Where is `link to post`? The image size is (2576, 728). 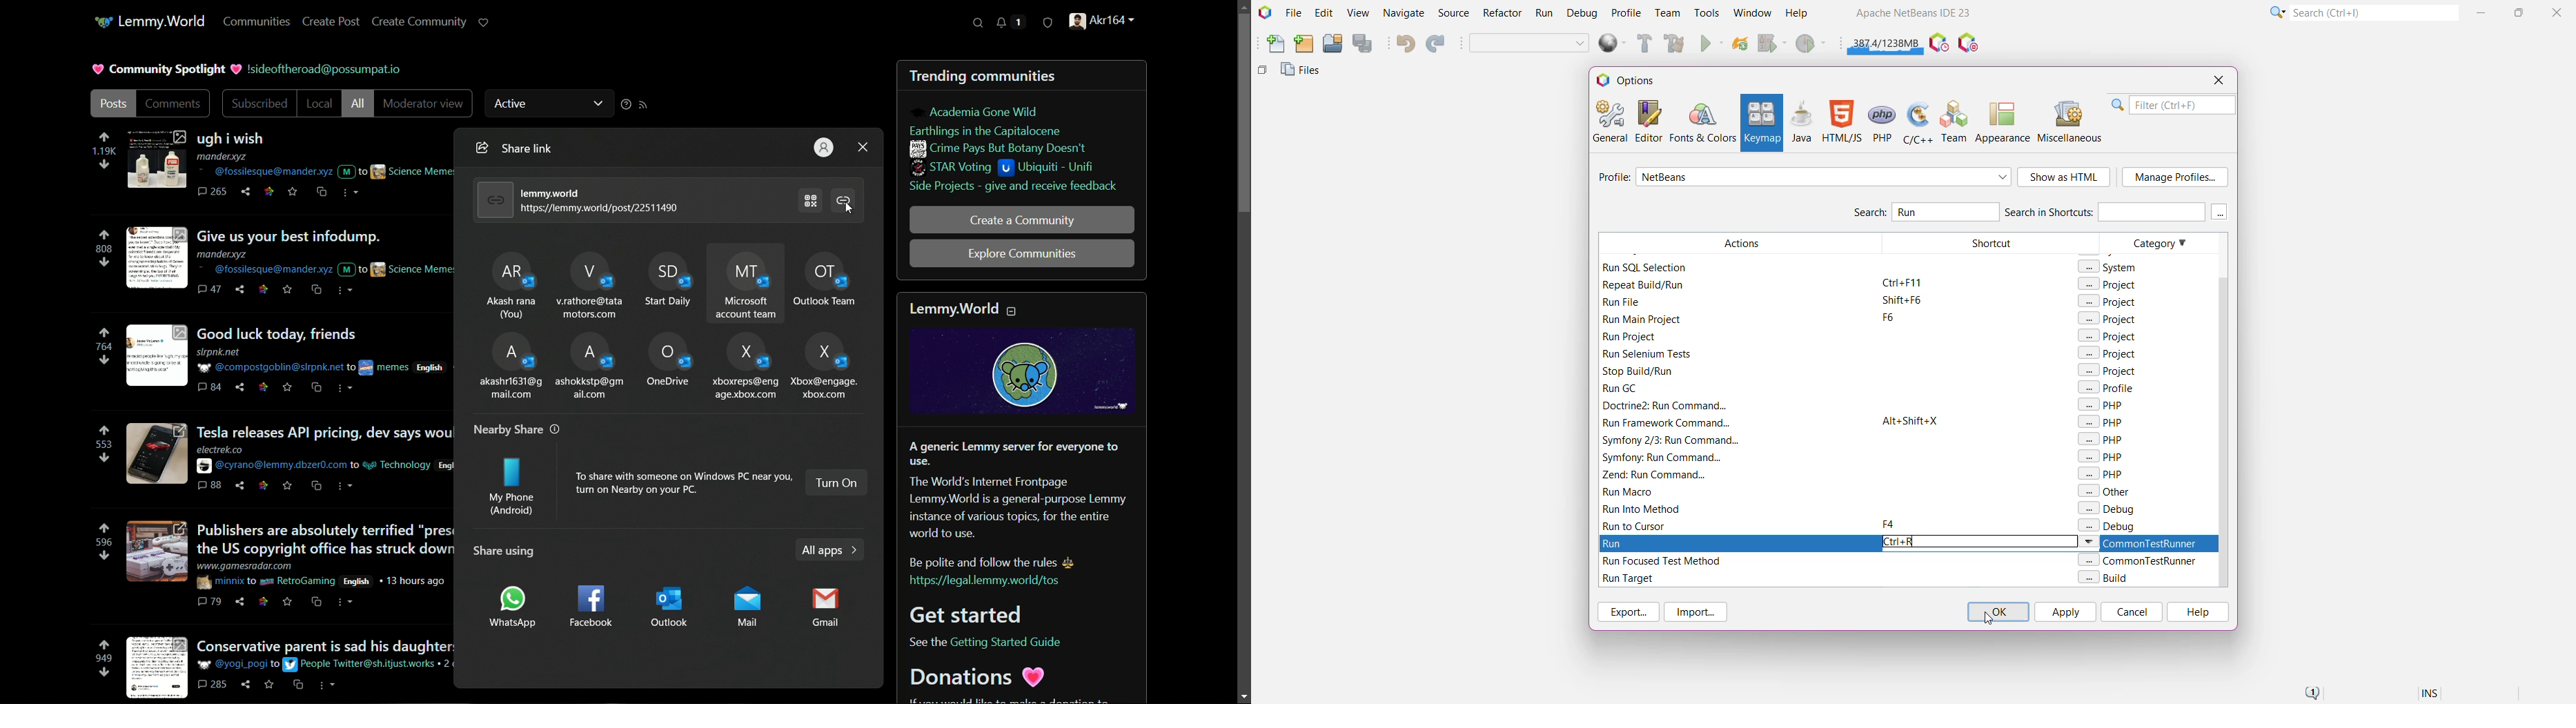 link to post is located at coordinates (492, 199).